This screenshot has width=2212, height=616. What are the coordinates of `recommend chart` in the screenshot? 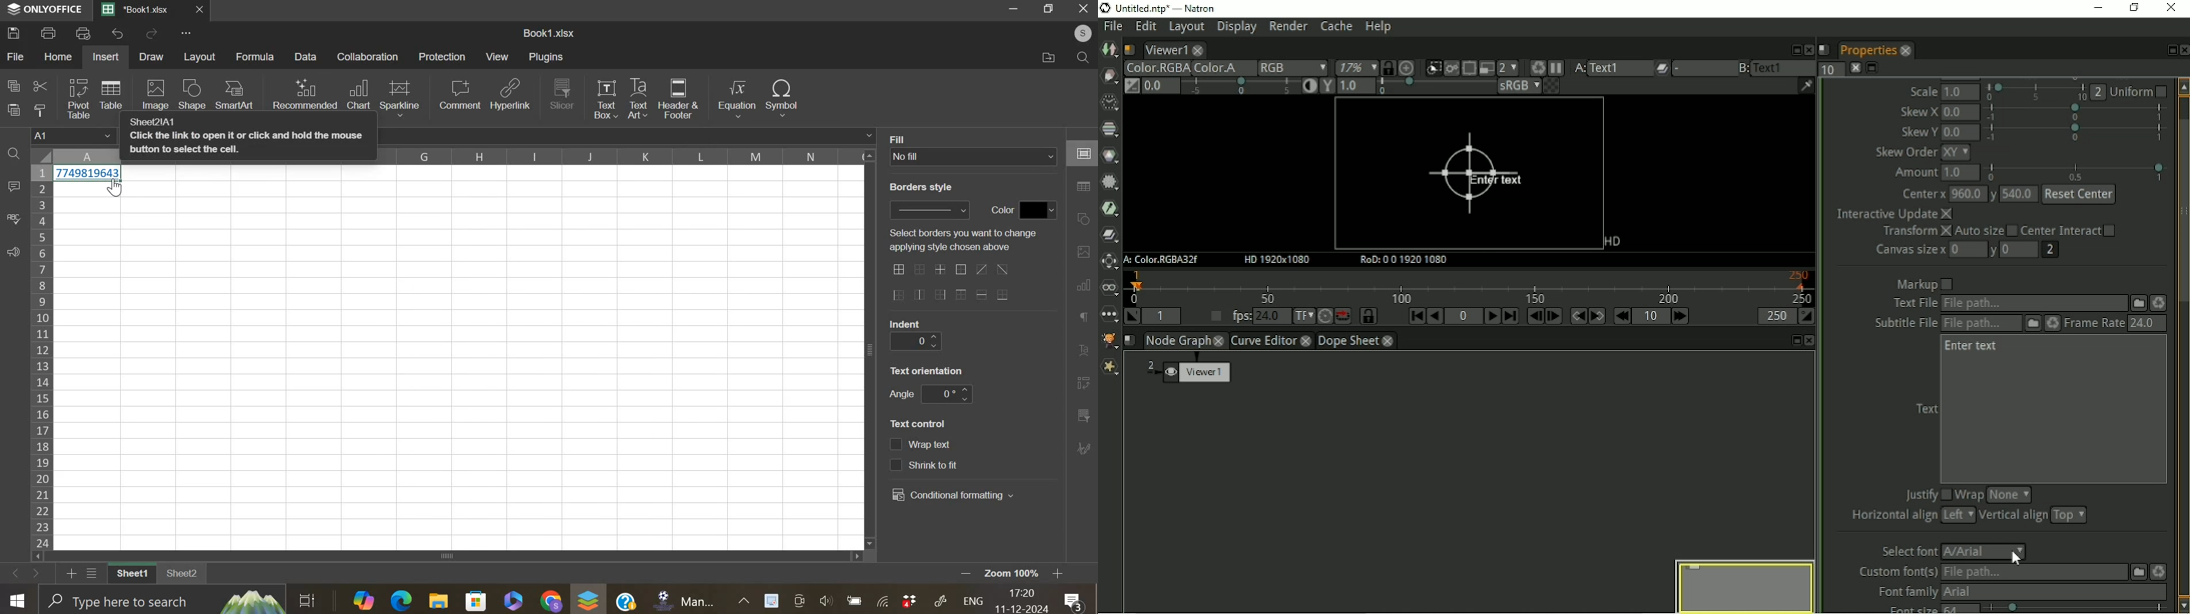 It's located at (305, 94).